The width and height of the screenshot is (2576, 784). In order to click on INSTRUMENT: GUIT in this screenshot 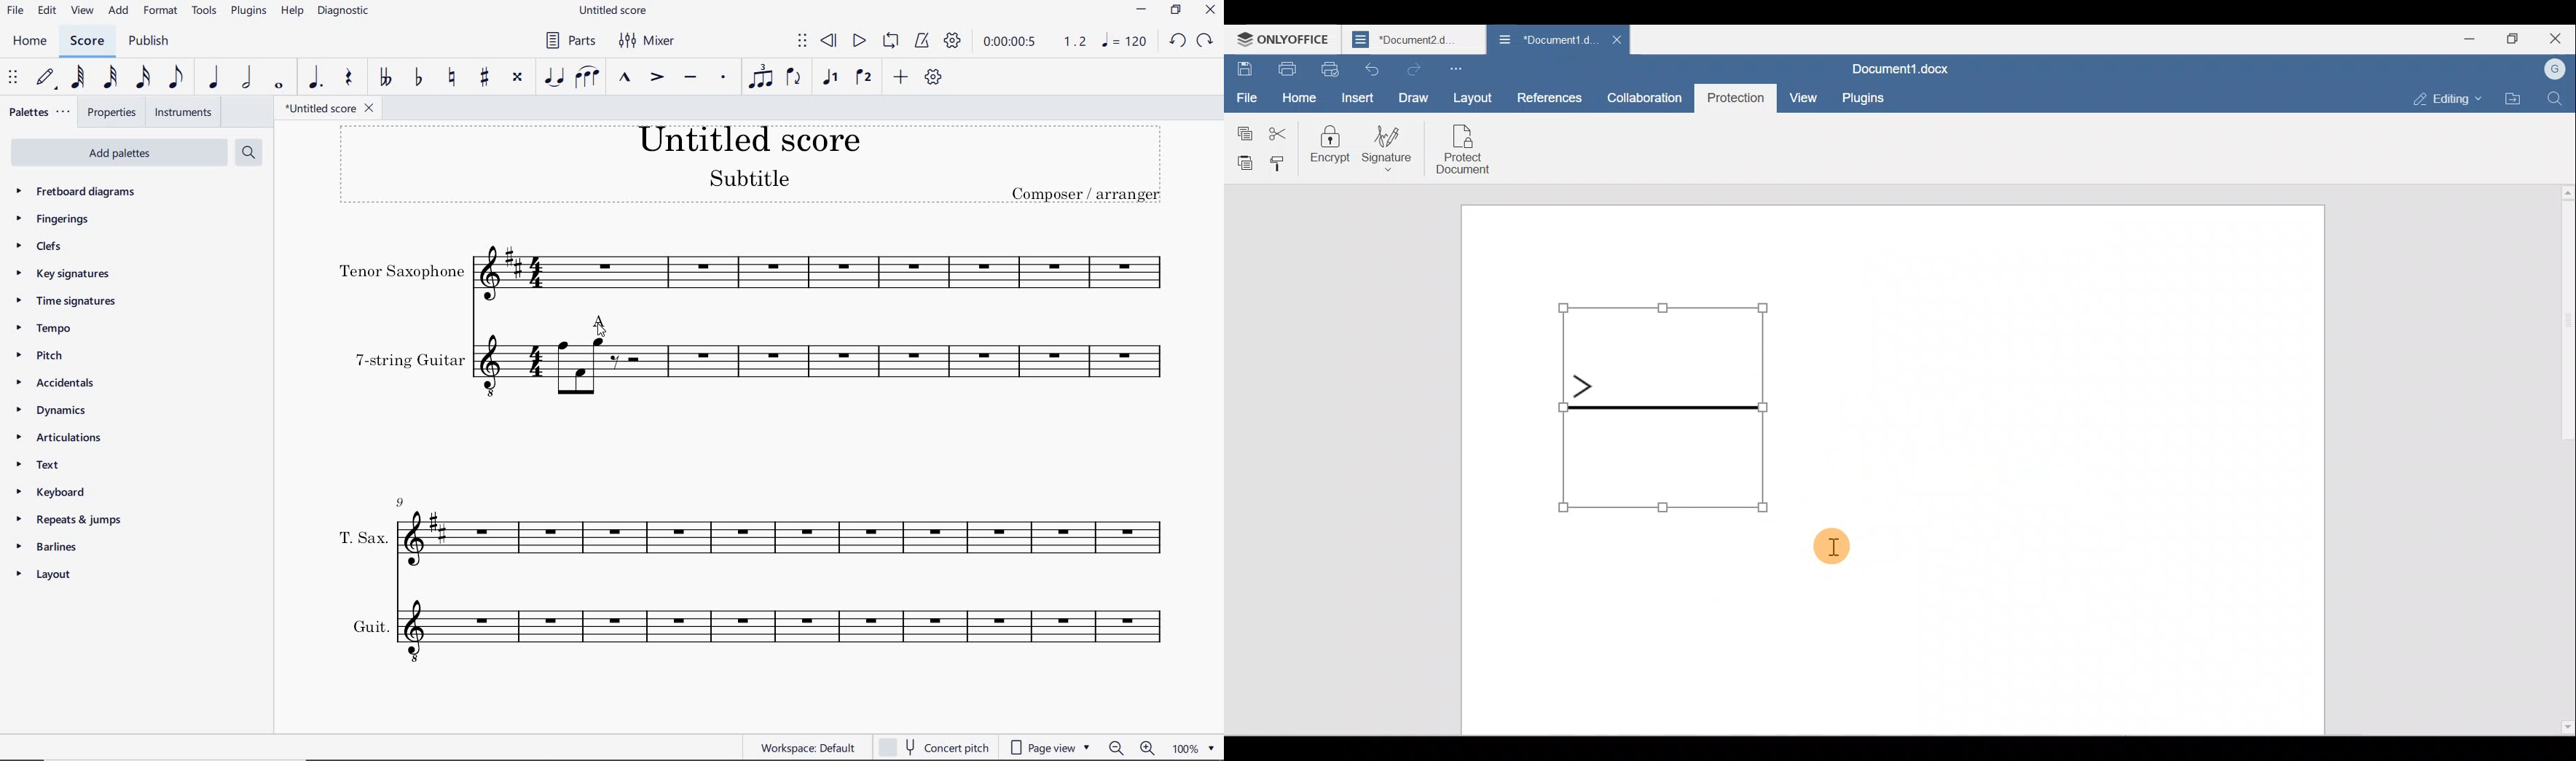, I will do `click(755, 630)`.